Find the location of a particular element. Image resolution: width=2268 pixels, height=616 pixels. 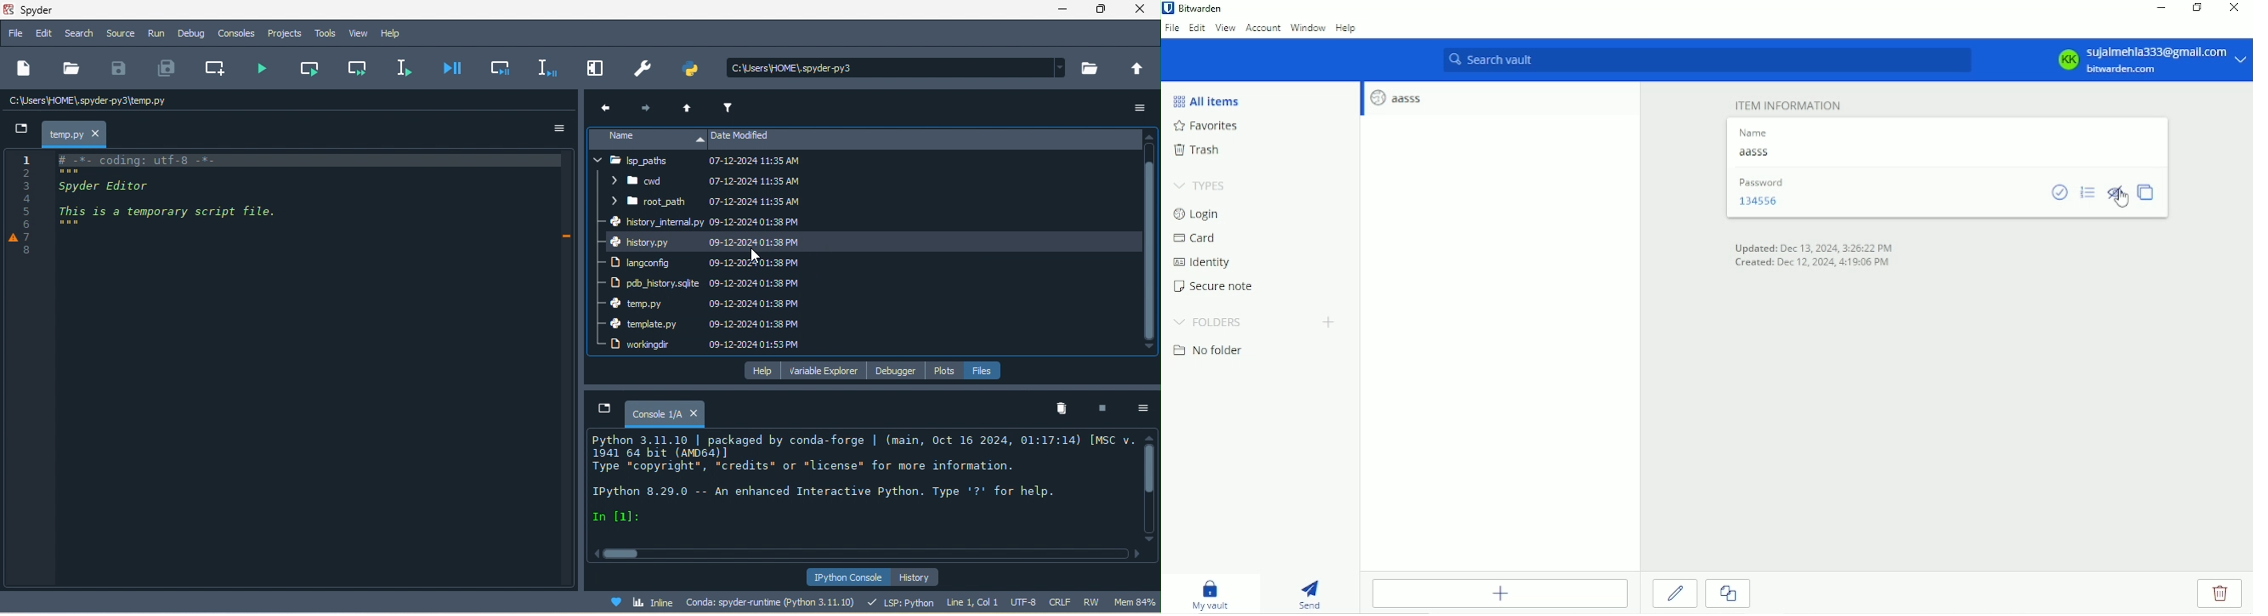

maximize is located at coordinates (1098, 10).